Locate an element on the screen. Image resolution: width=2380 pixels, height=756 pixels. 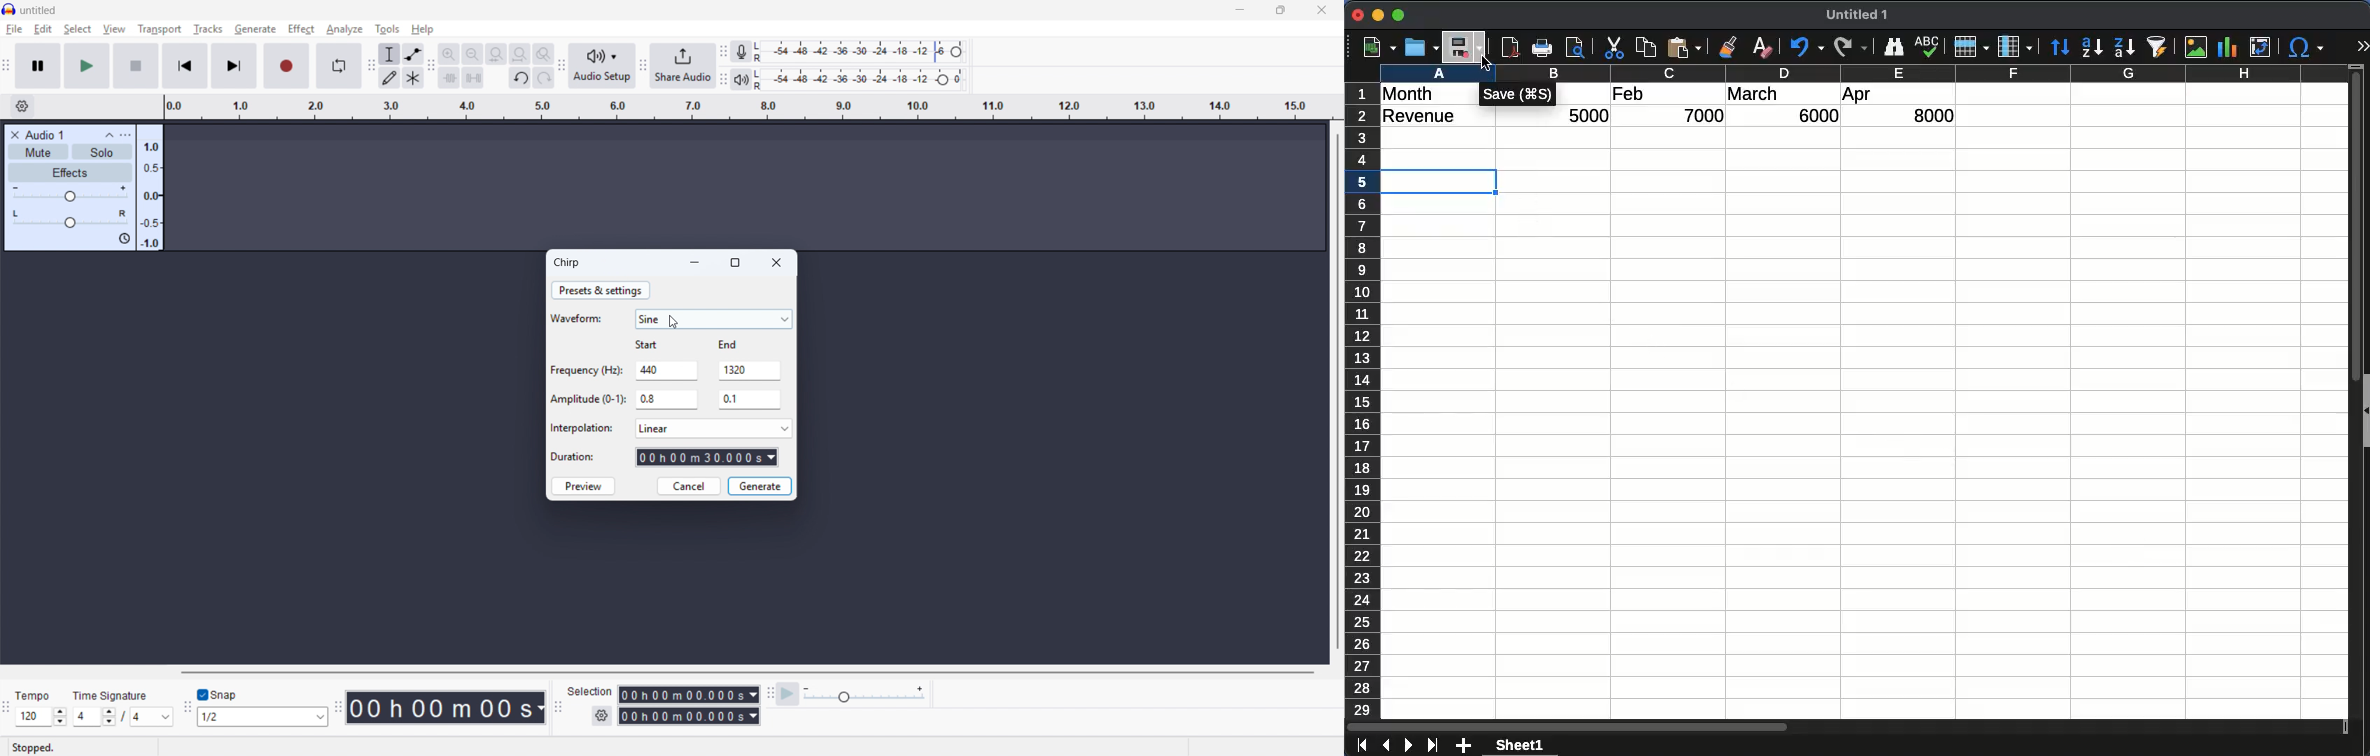
Recording metre toolbar is located at coordinates (723, 51).